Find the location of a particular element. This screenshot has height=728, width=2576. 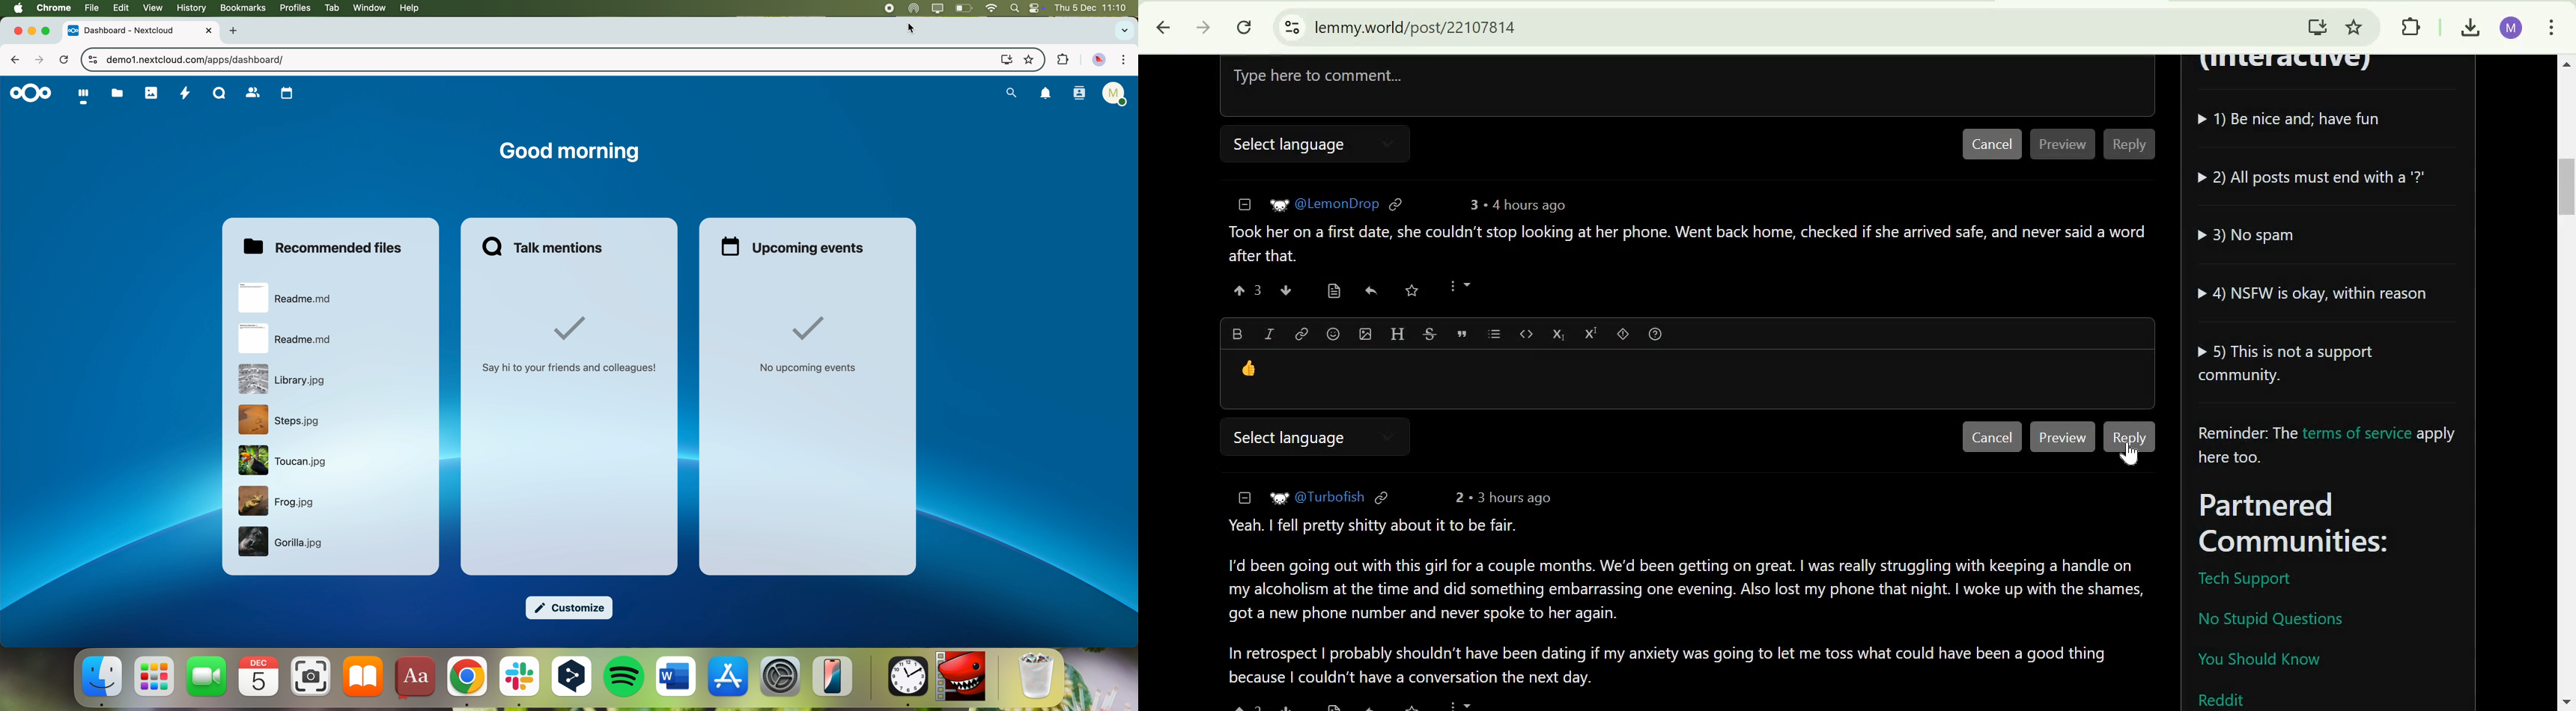

search tabs is located at coordinates (1123, 31).